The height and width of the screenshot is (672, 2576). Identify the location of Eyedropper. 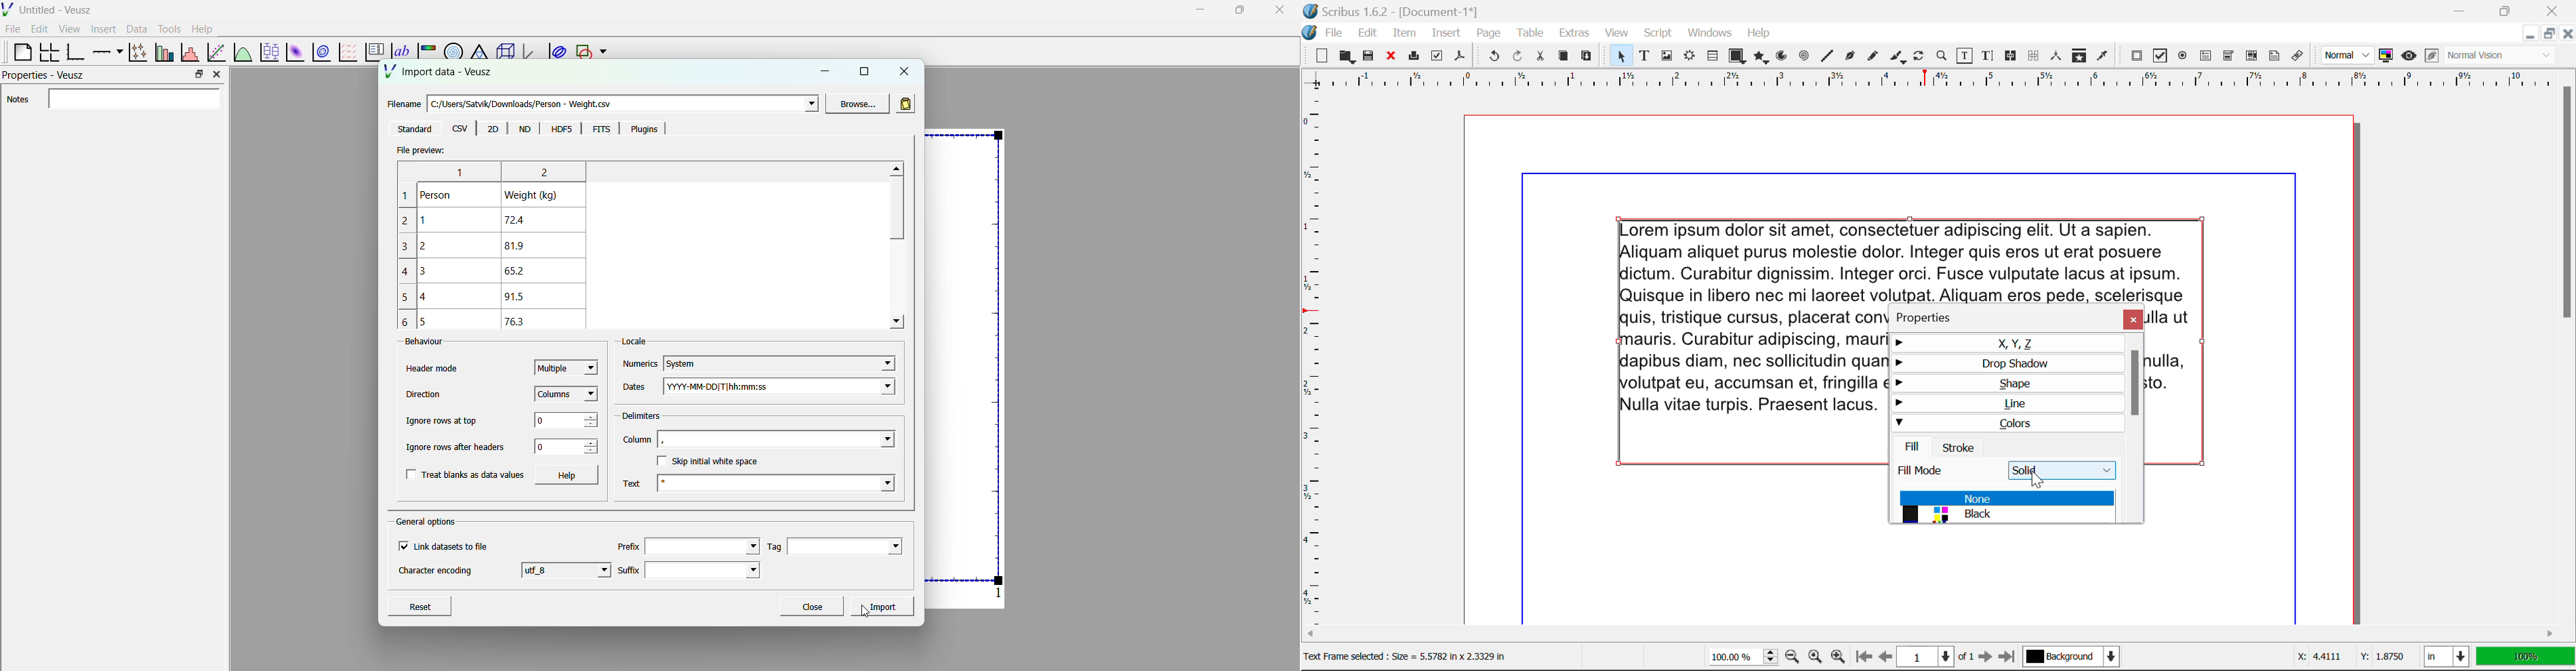
(2102, 58).